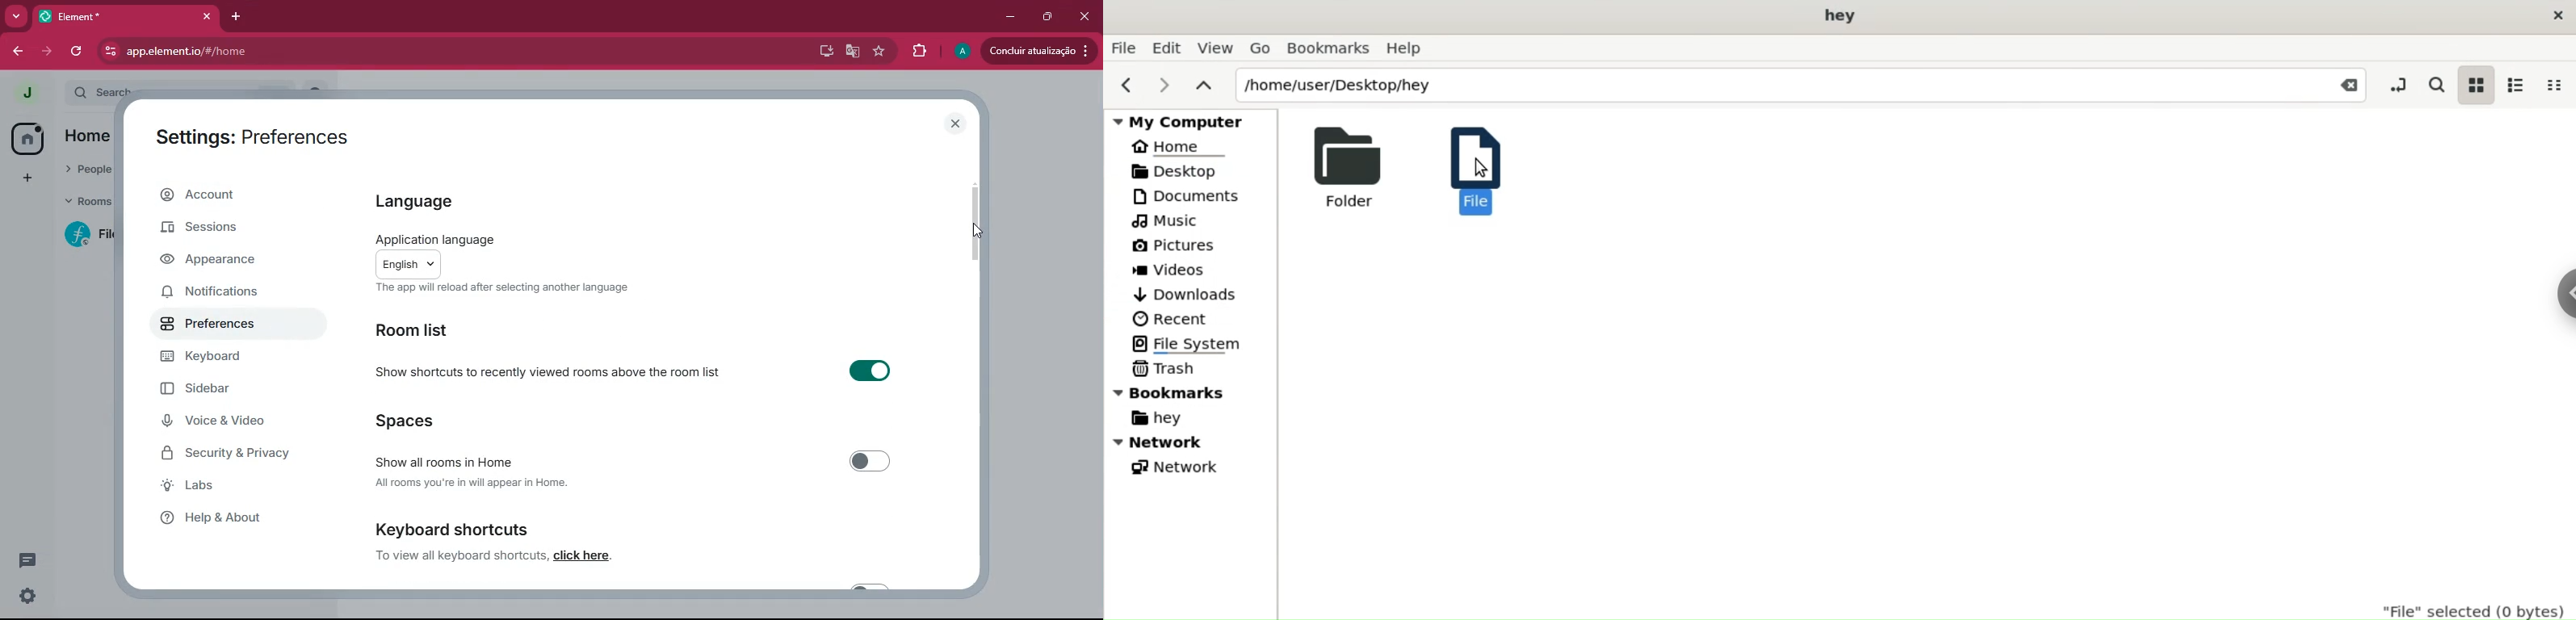 The image size is (2576, 644). Describe the element at coordinates (1177, 444) in the screenshot. I see `Network` at that location.